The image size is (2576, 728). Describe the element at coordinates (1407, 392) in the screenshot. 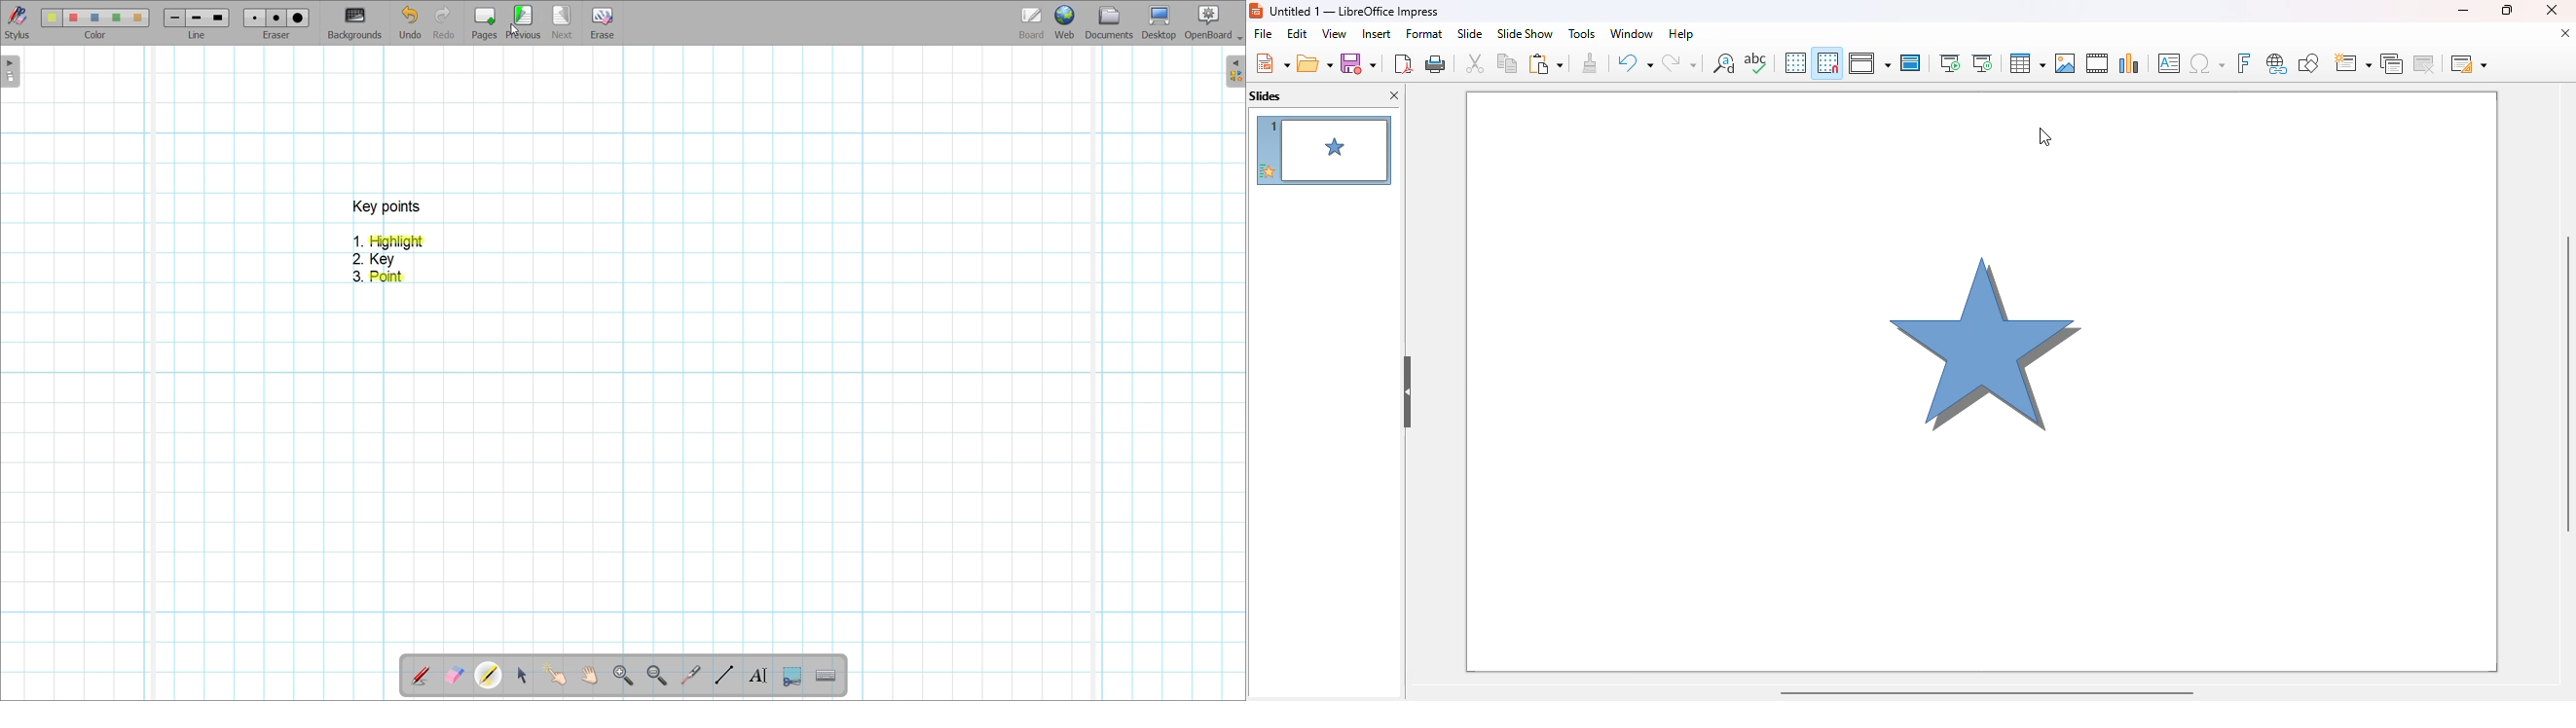

I see `hide` at that location.